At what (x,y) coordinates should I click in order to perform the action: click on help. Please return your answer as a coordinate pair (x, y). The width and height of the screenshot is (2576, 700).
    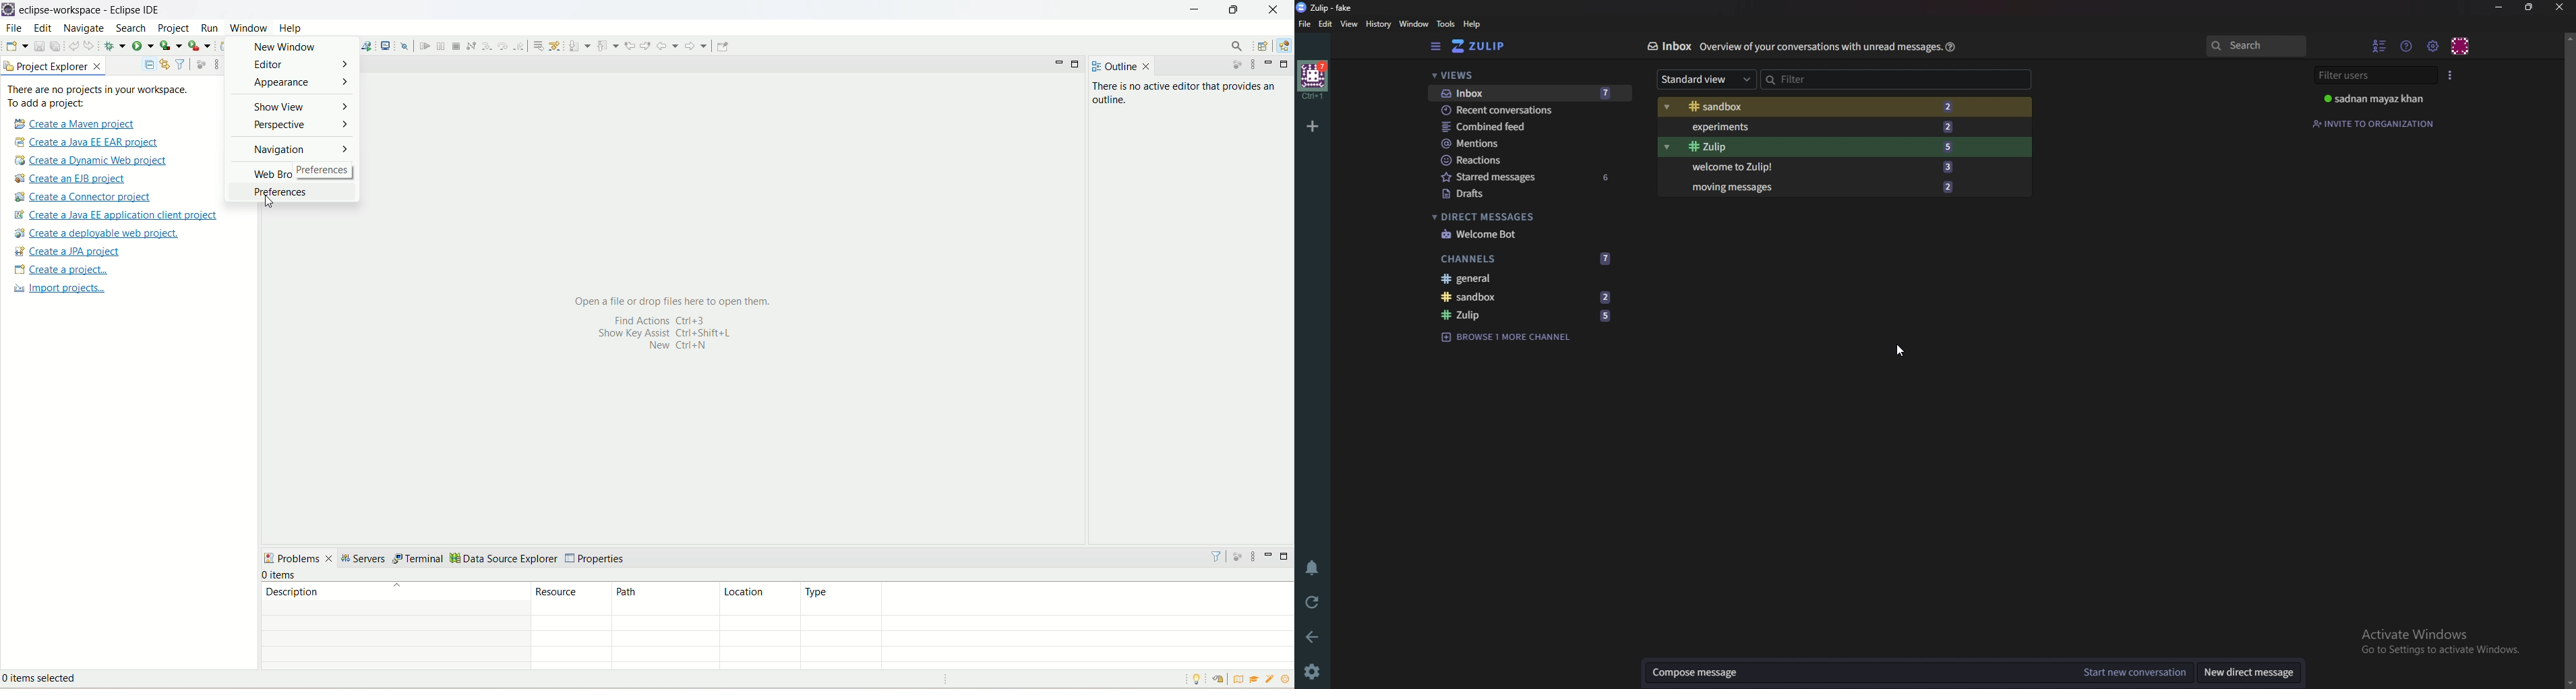
    Looking at the image, I should click on (1472, 25).